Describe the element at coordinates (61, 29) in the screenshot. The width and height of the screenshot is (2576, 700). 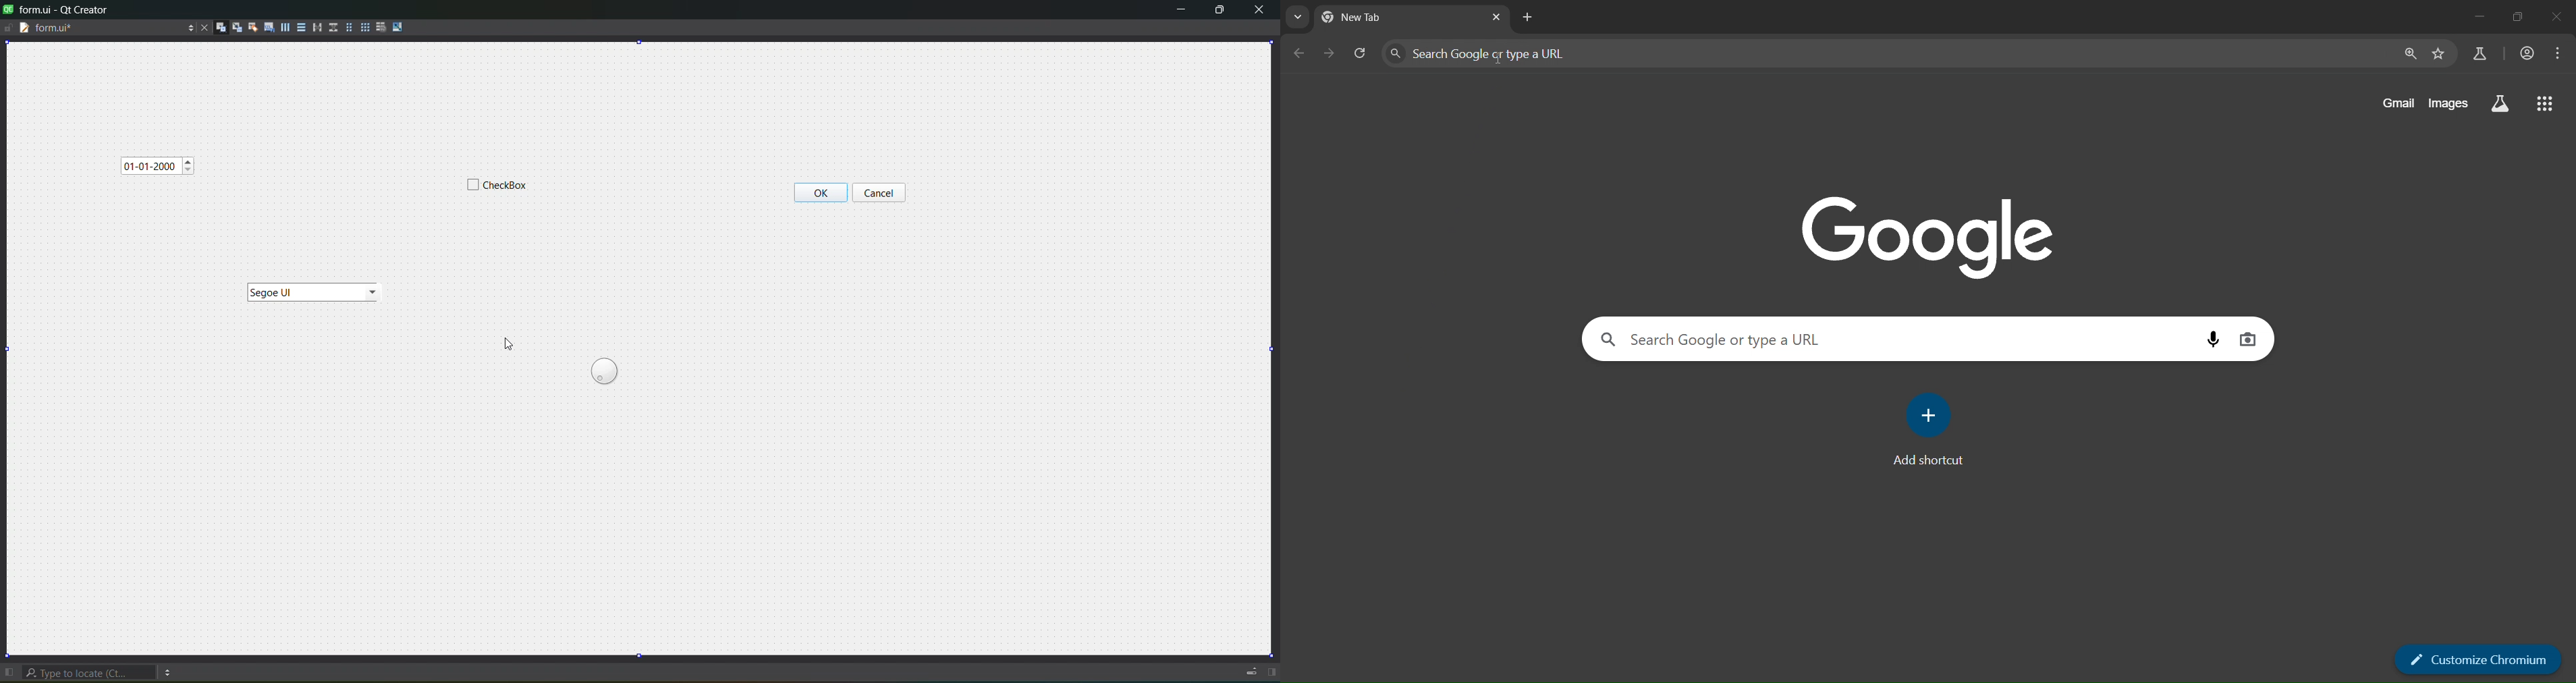
I see `tab name` at that location.